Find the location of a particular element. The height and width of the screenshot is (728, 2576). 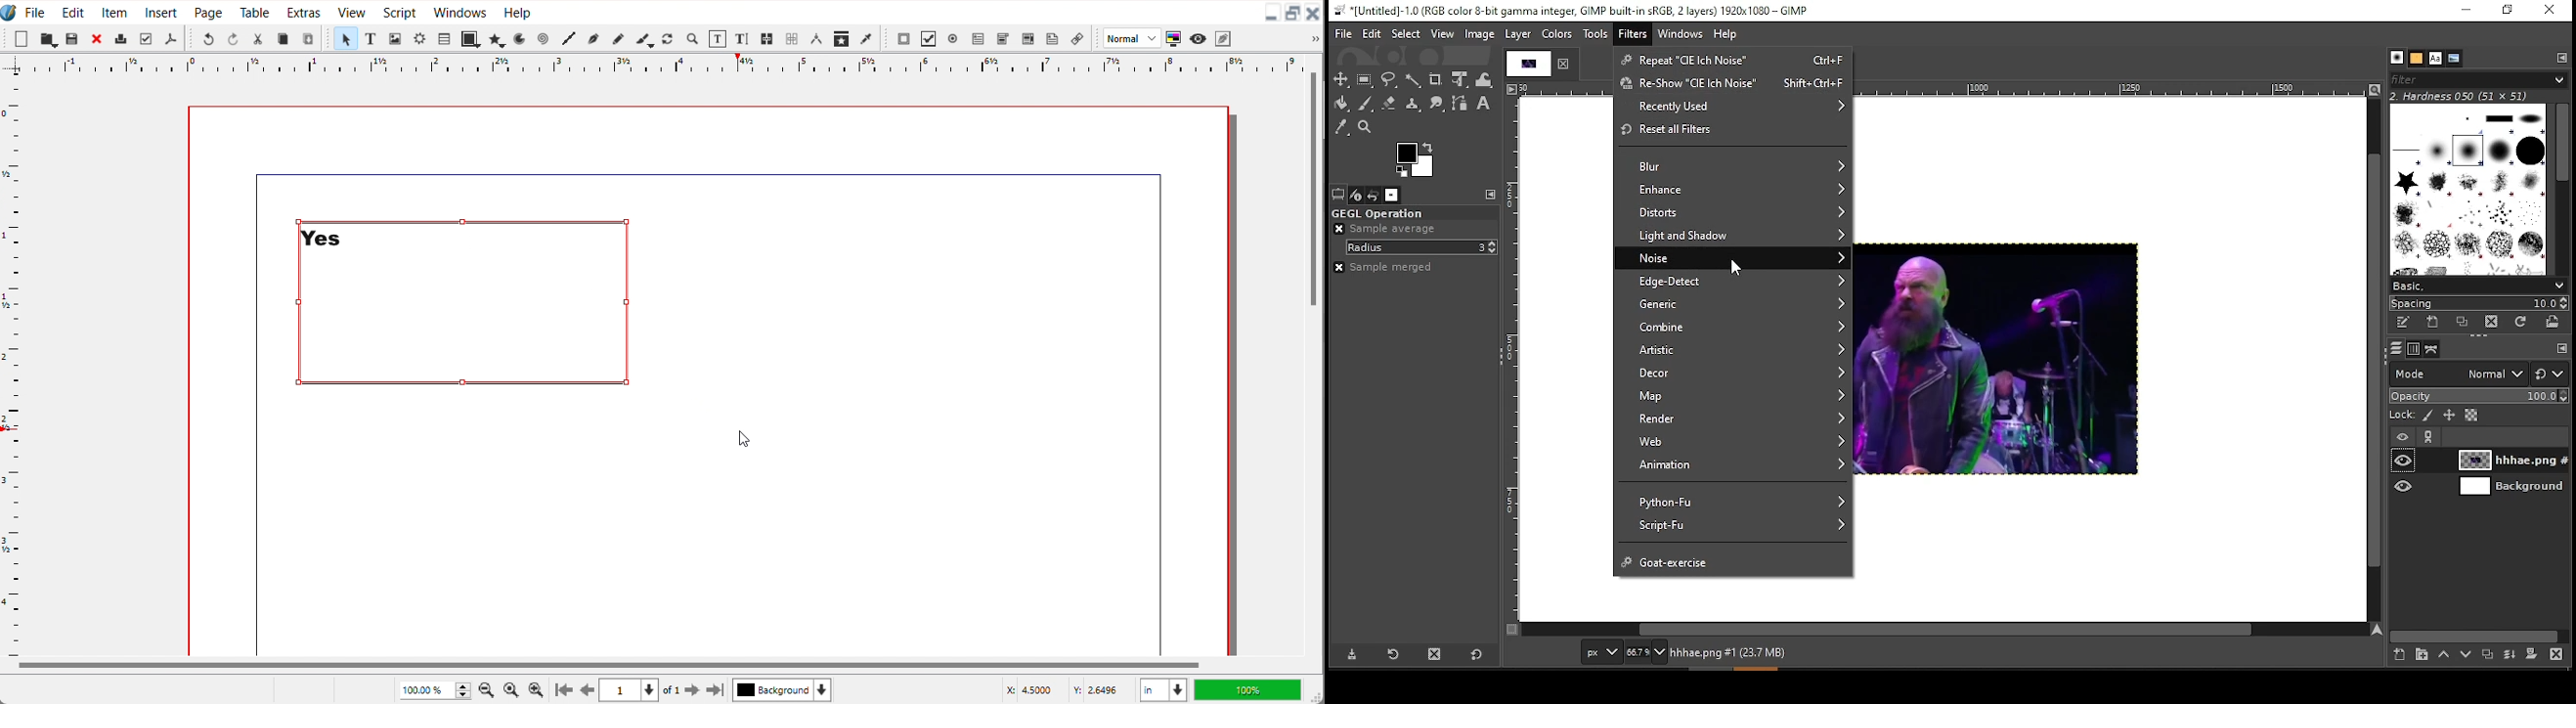

Close is located at coordinates (97, 38).